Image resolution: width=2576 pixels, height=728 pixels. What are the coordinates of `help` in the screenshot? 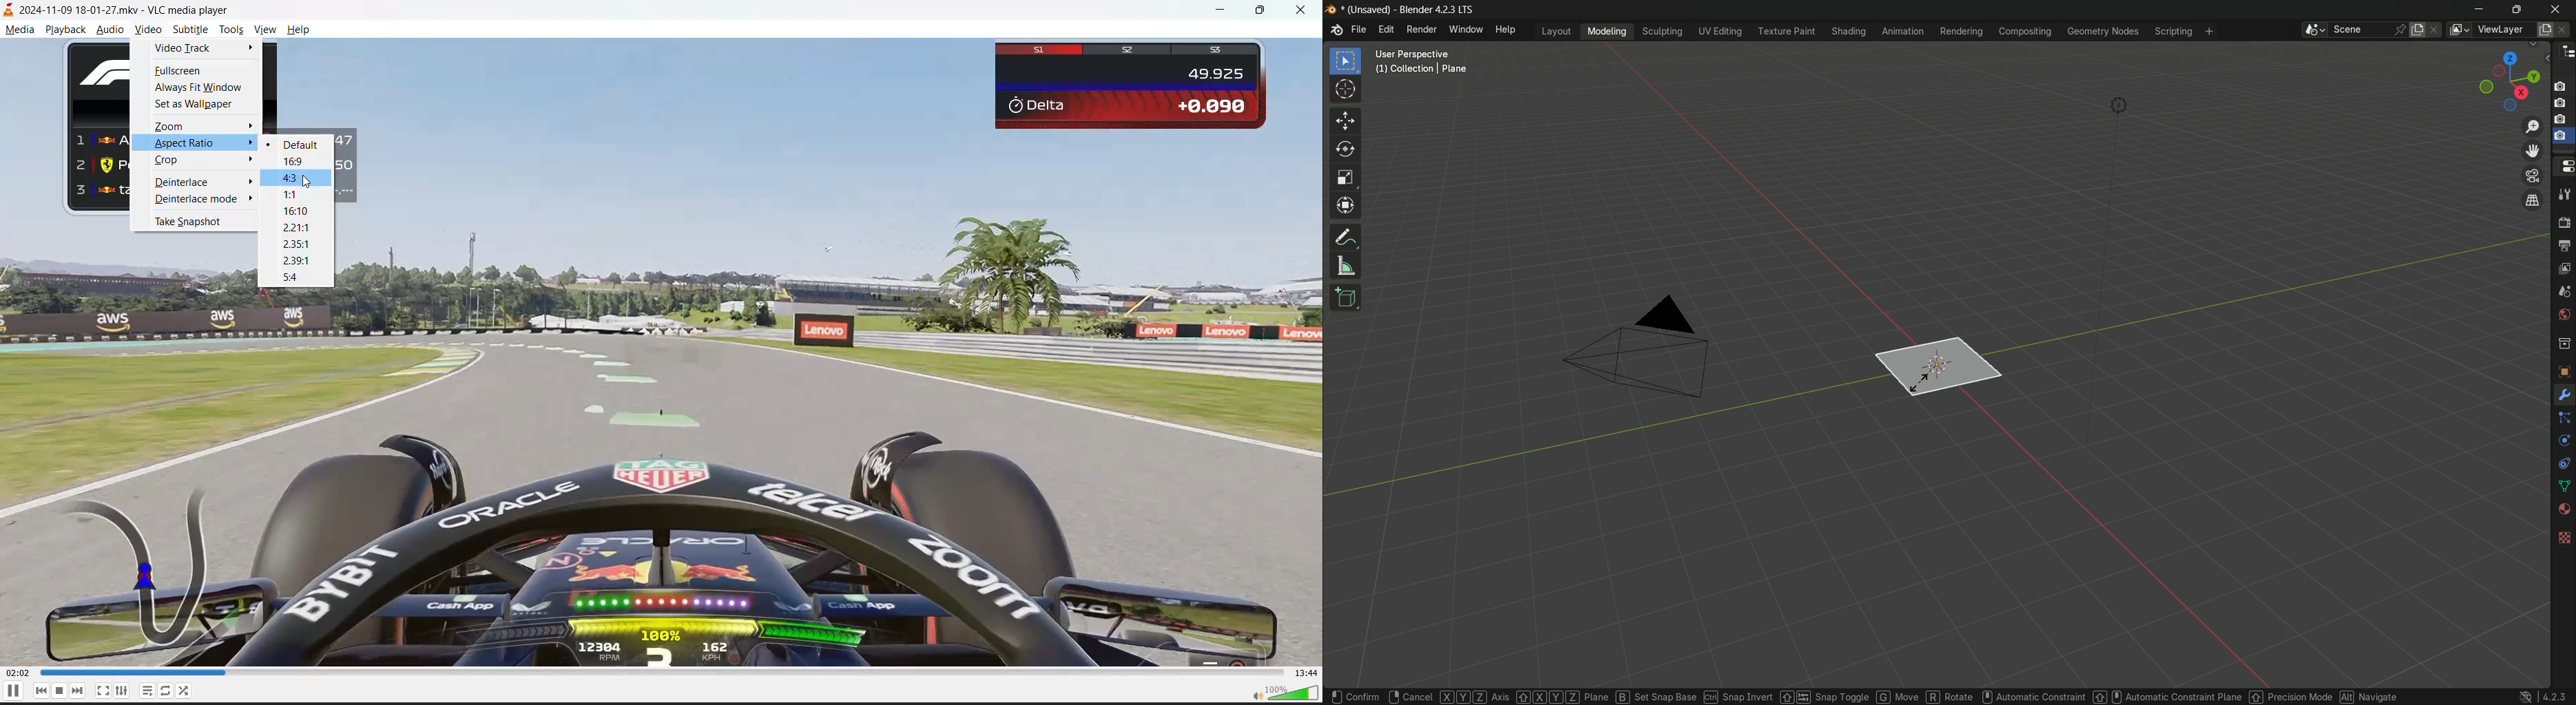 It's located at (302, 29).